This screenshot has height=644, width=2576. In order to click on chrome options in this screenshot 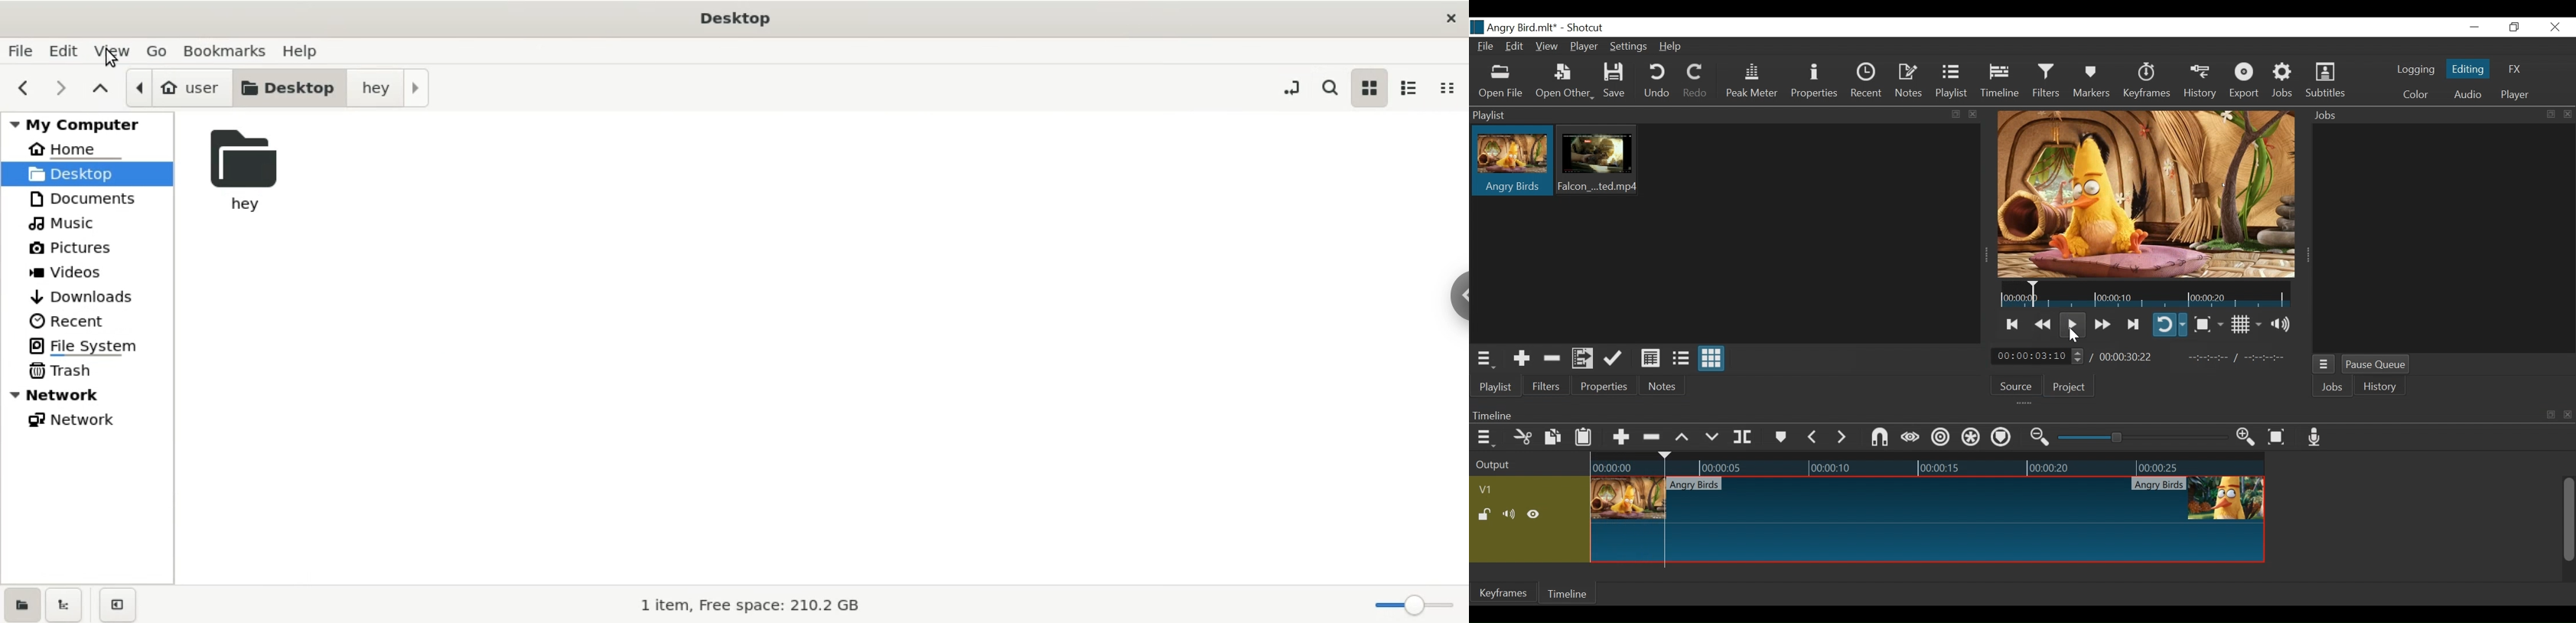, I will do `click(1456, 293)`.